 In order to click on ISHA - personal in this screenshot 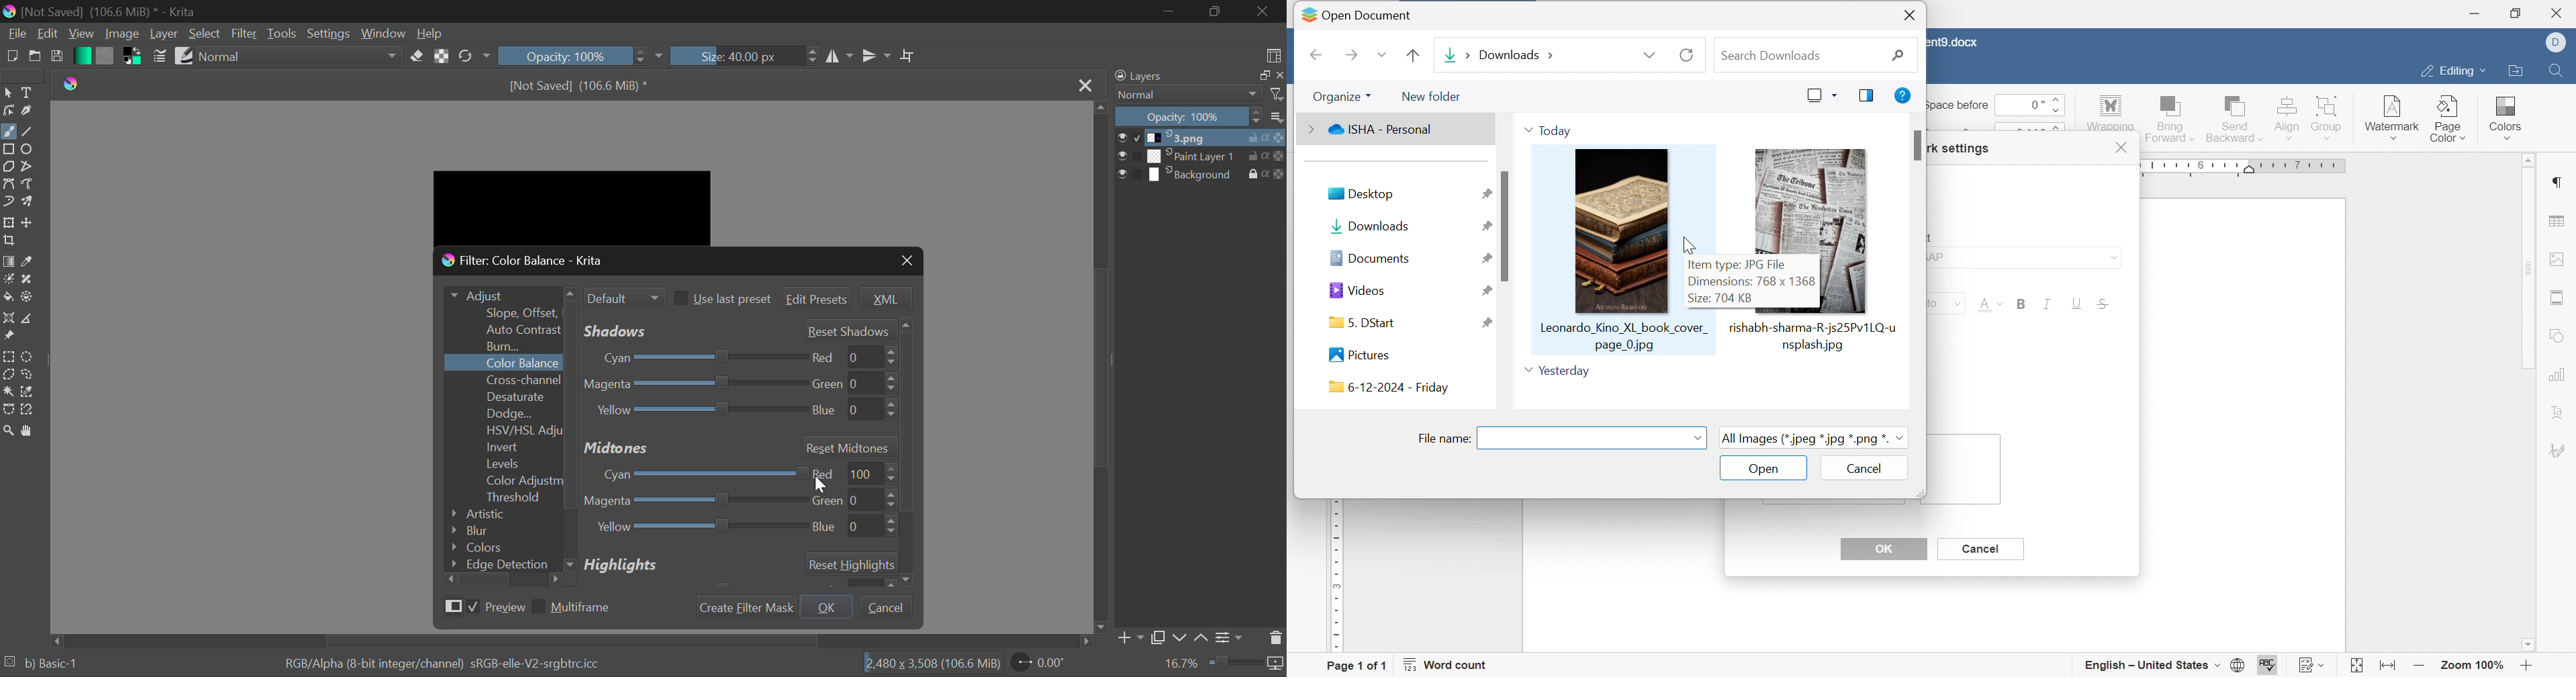, I will do `click(1371, 129)`.